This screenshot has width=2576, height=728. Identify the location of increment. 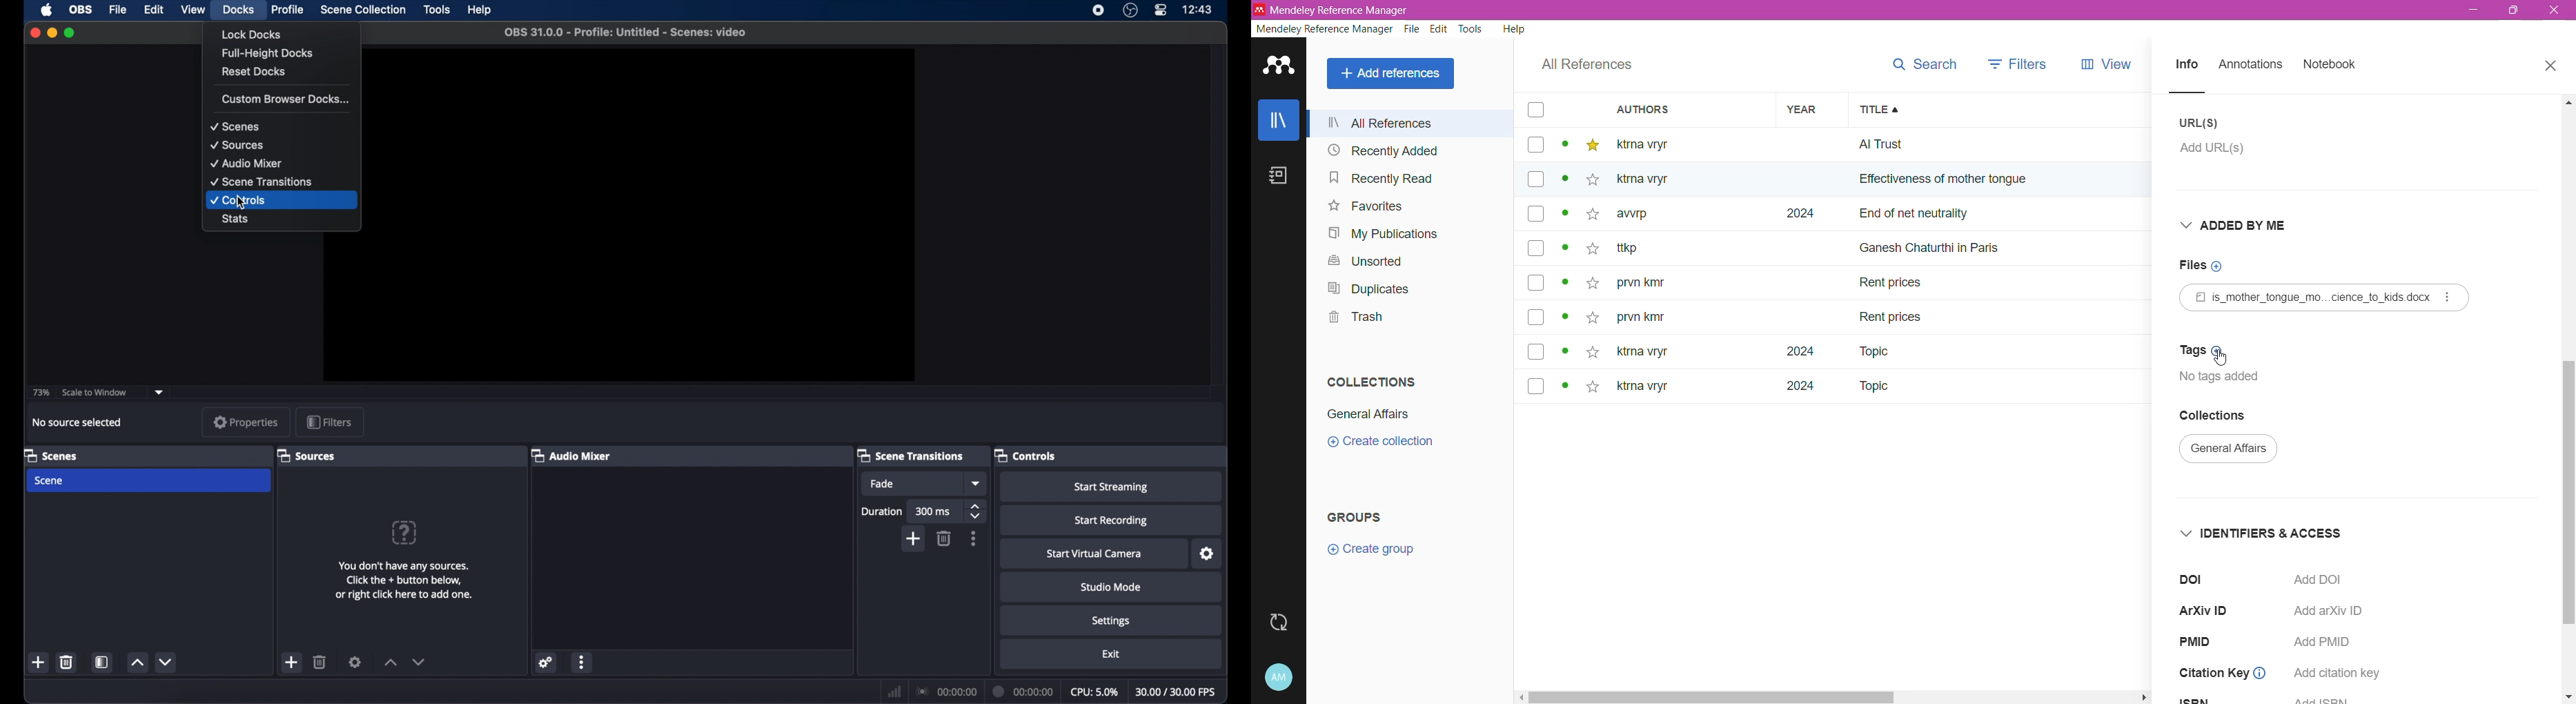
(390, 662).